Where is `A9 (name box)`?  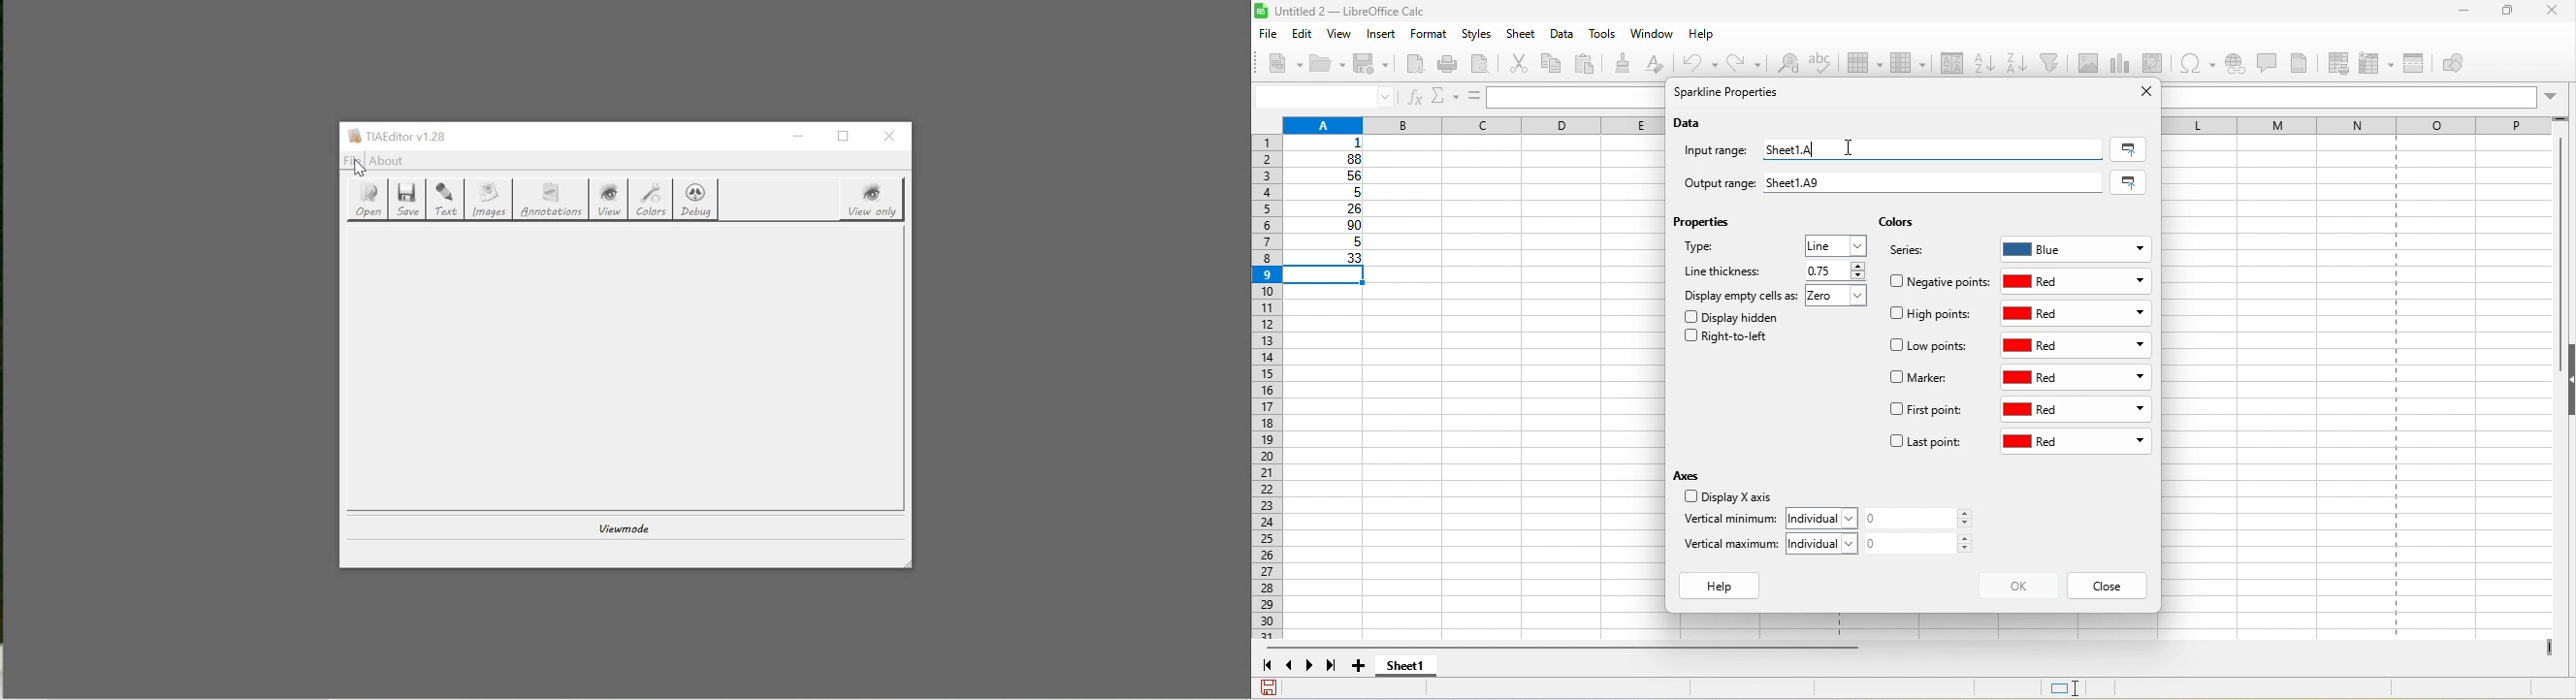
A9 (name box) is located at coordinates (1324, 96).